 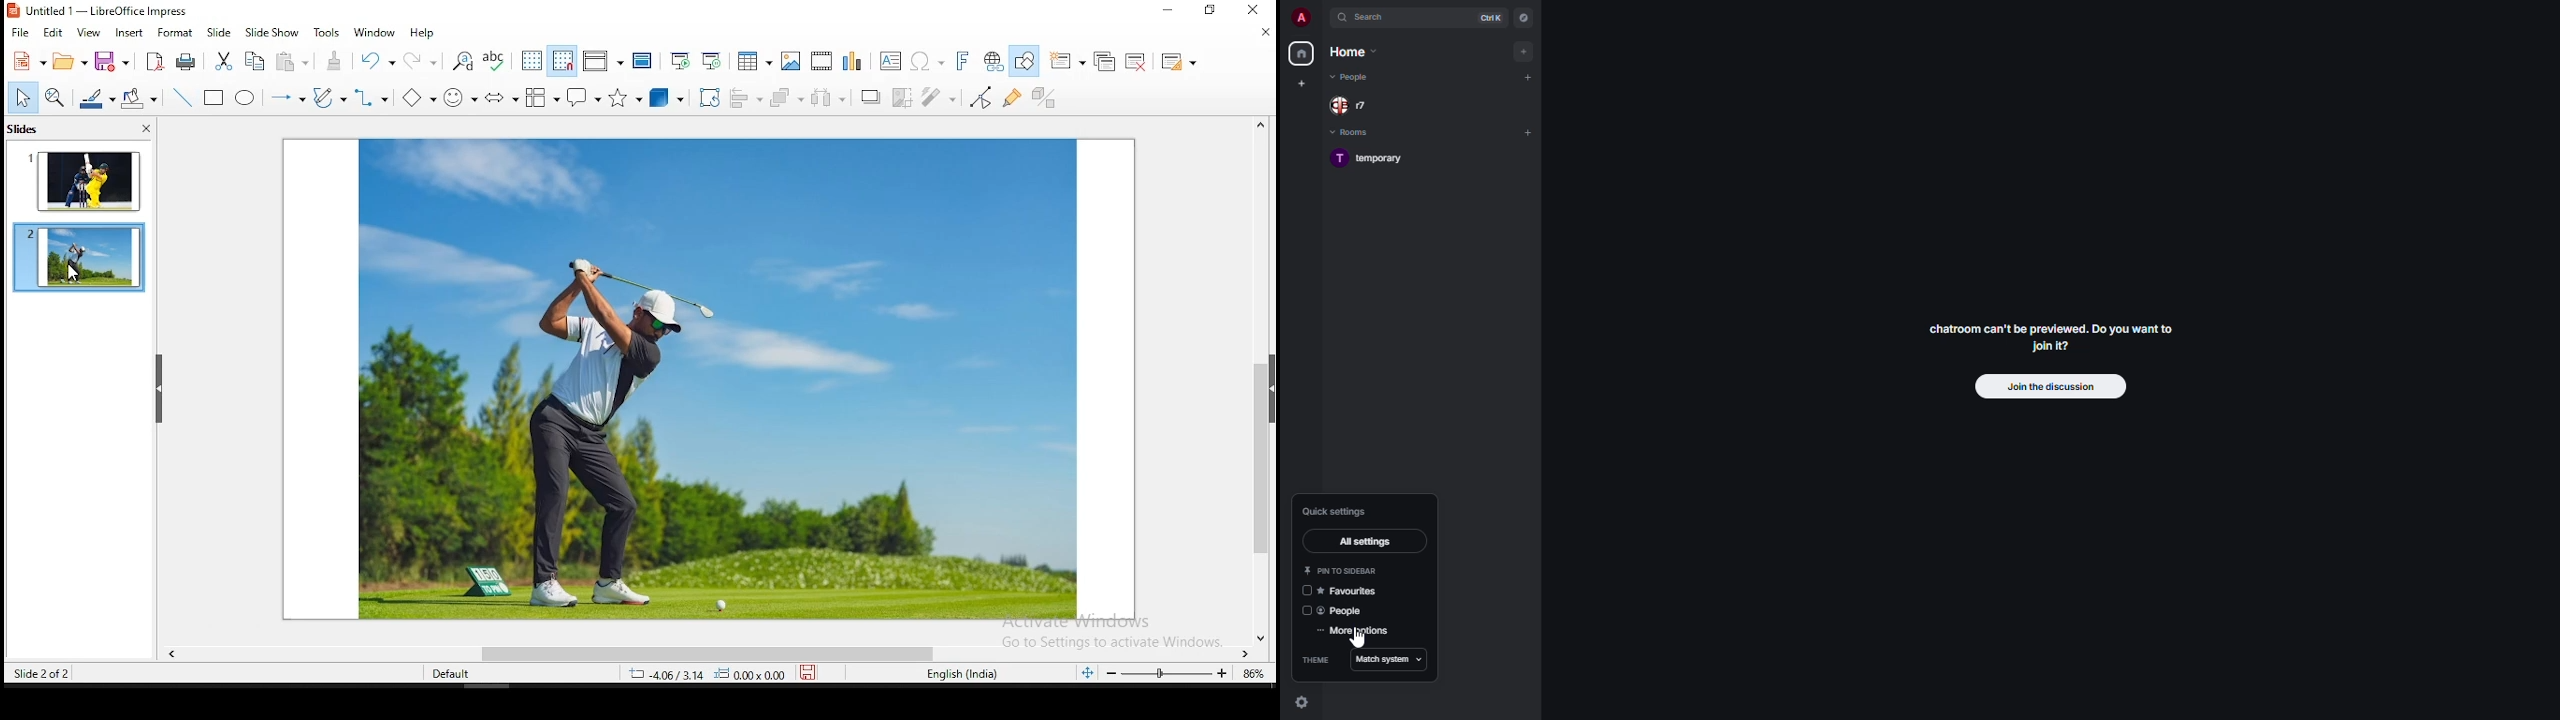 What do you see at coordinates (752, 59) in the screenshot?
I see `tables` at bounding box center [752, 59].